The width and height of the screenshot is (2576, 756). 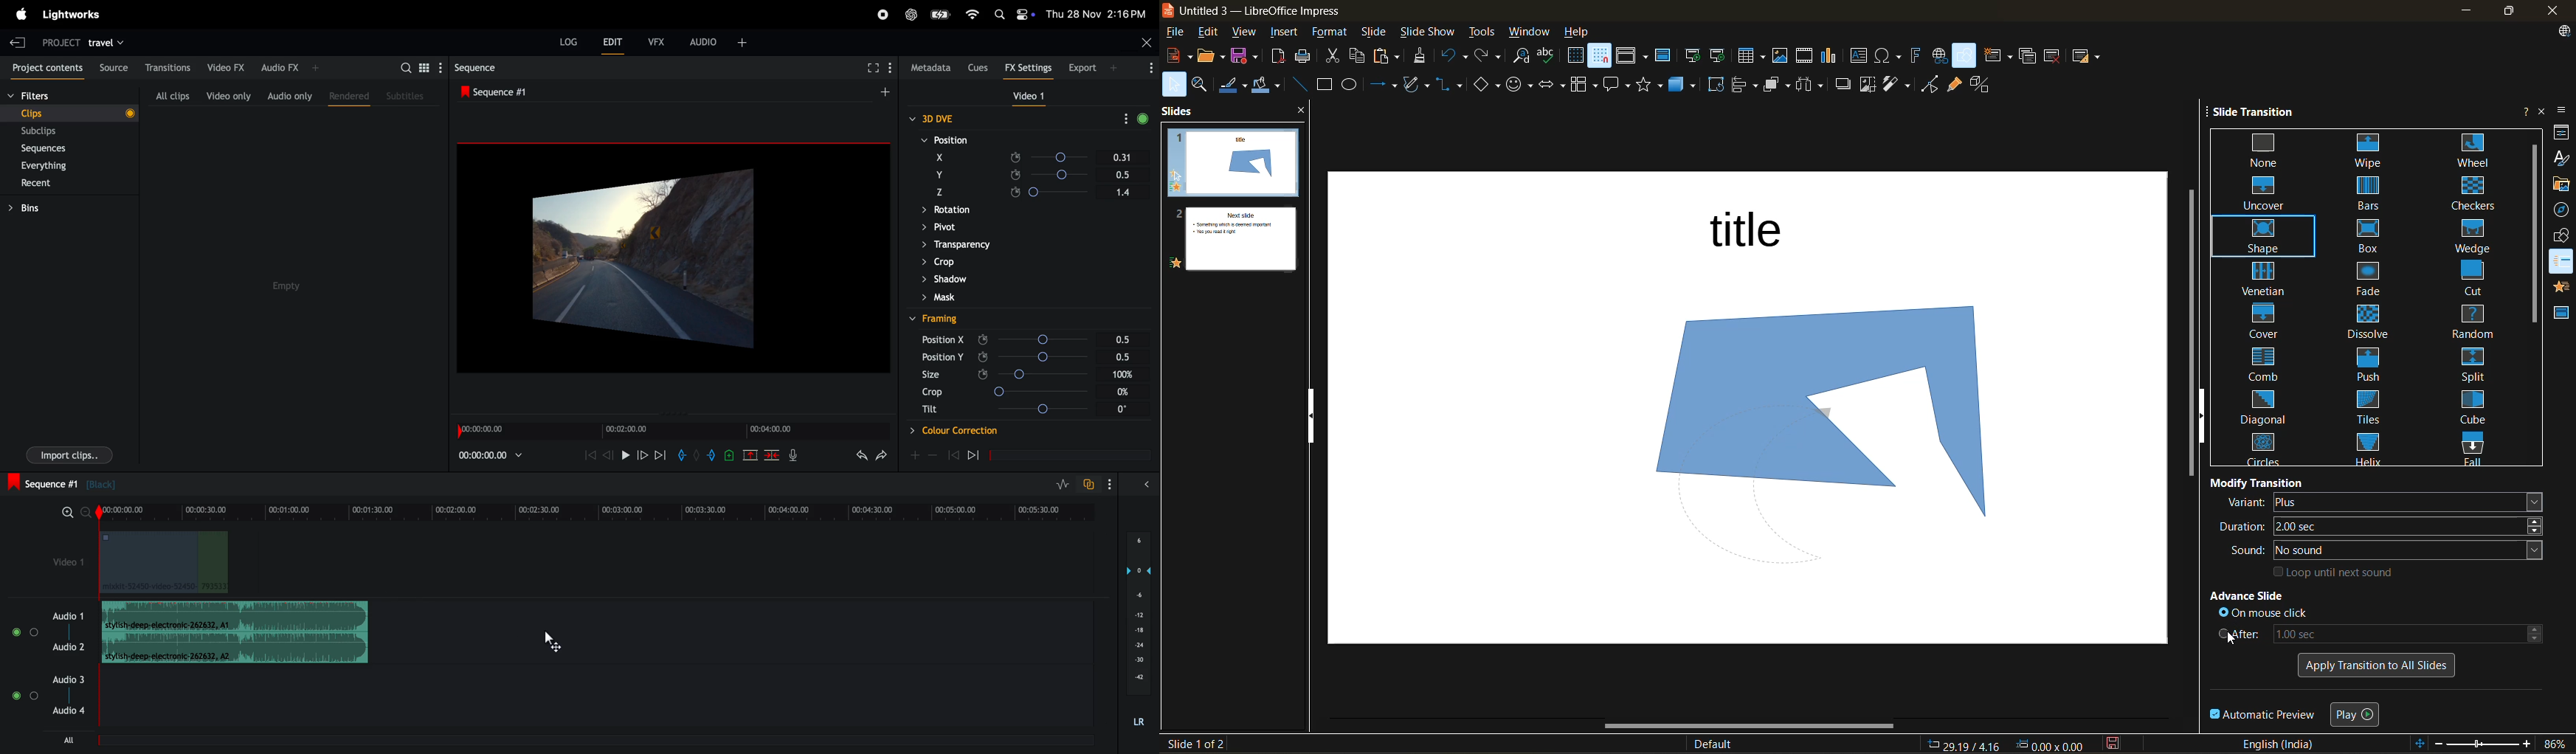 What do you see at coordinates (52, 166) in the screenshot?
I see `everything` at bounding box center [52, 166].